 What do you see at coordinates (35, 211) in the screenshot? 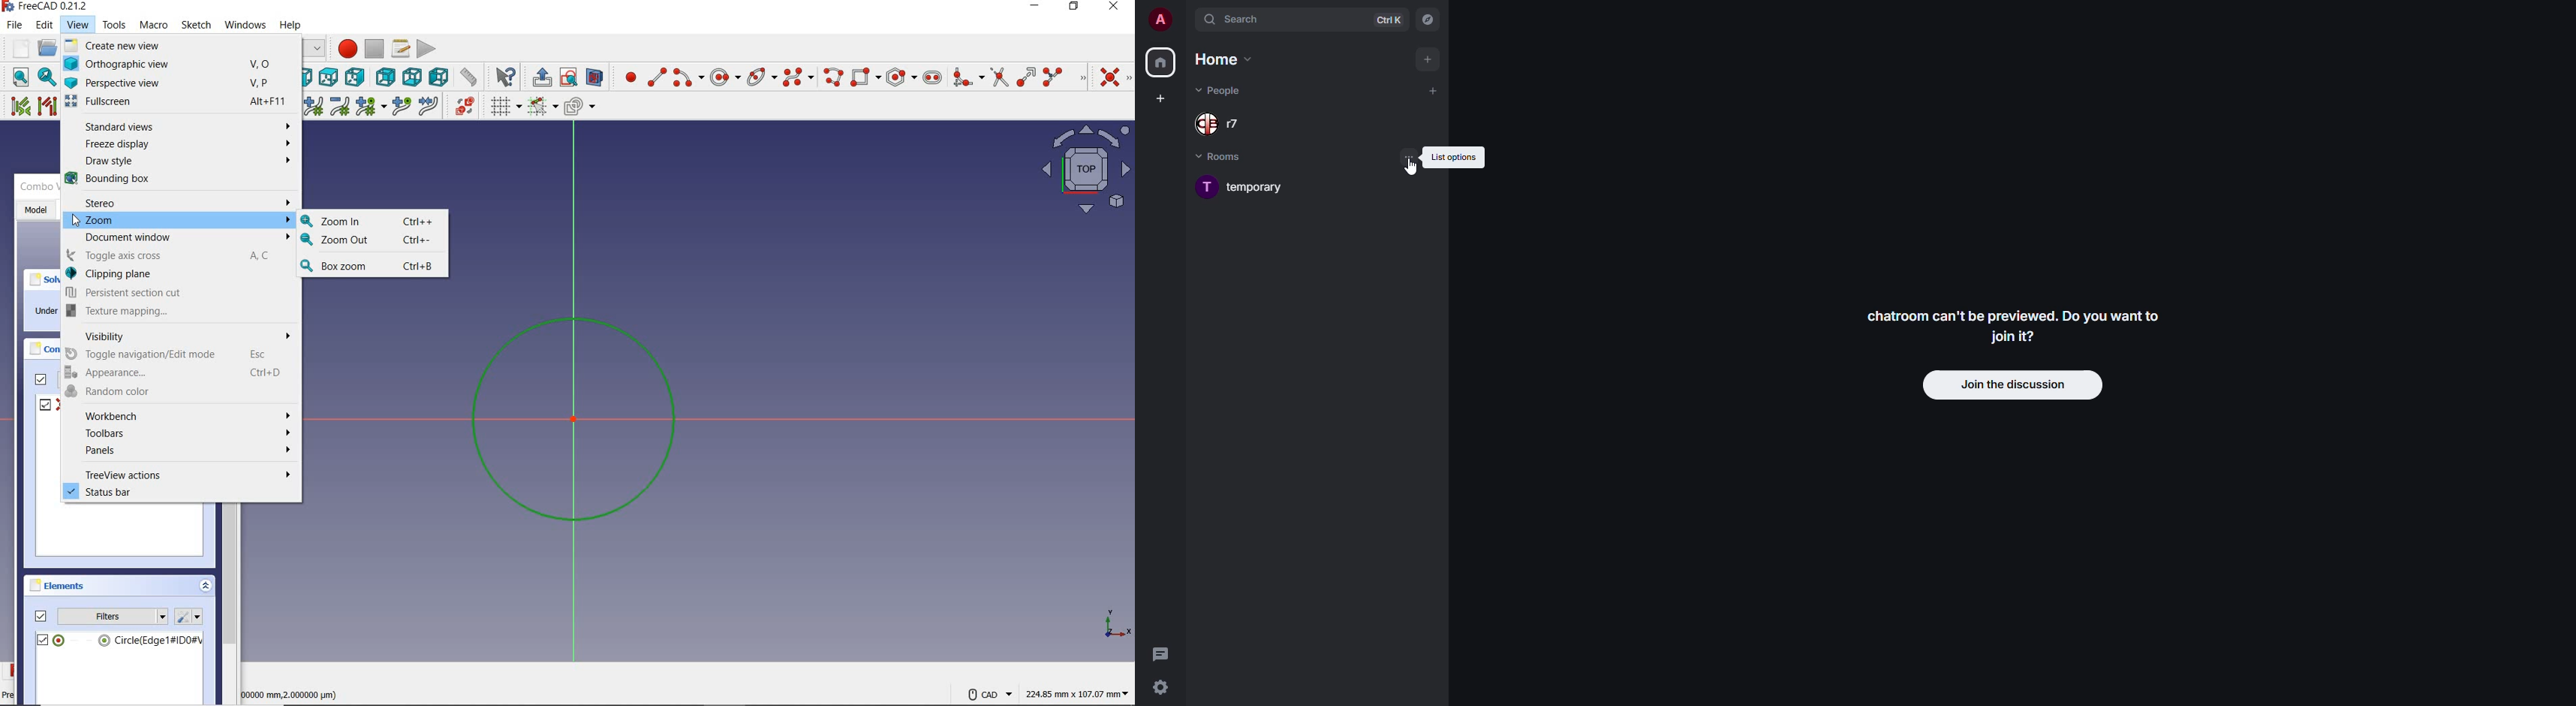
I see `model` at bounding box center [35, 211].